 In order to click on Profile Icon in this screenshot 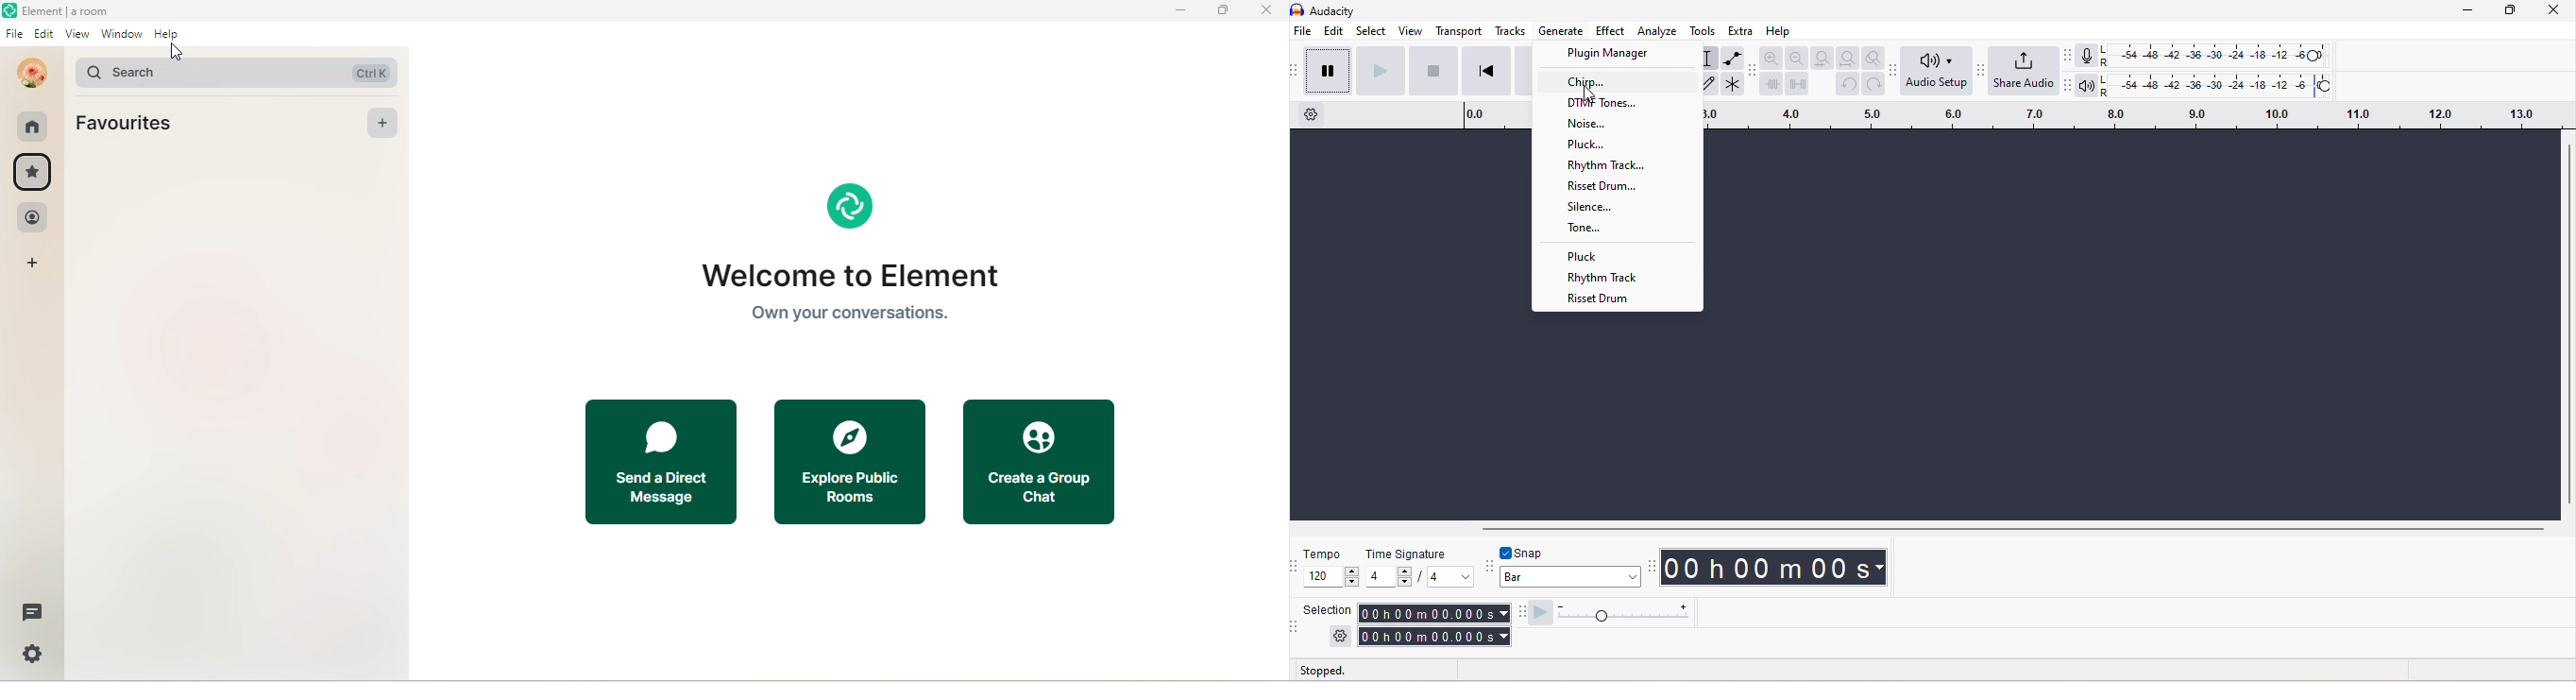, I will do `click(29, 72)`.